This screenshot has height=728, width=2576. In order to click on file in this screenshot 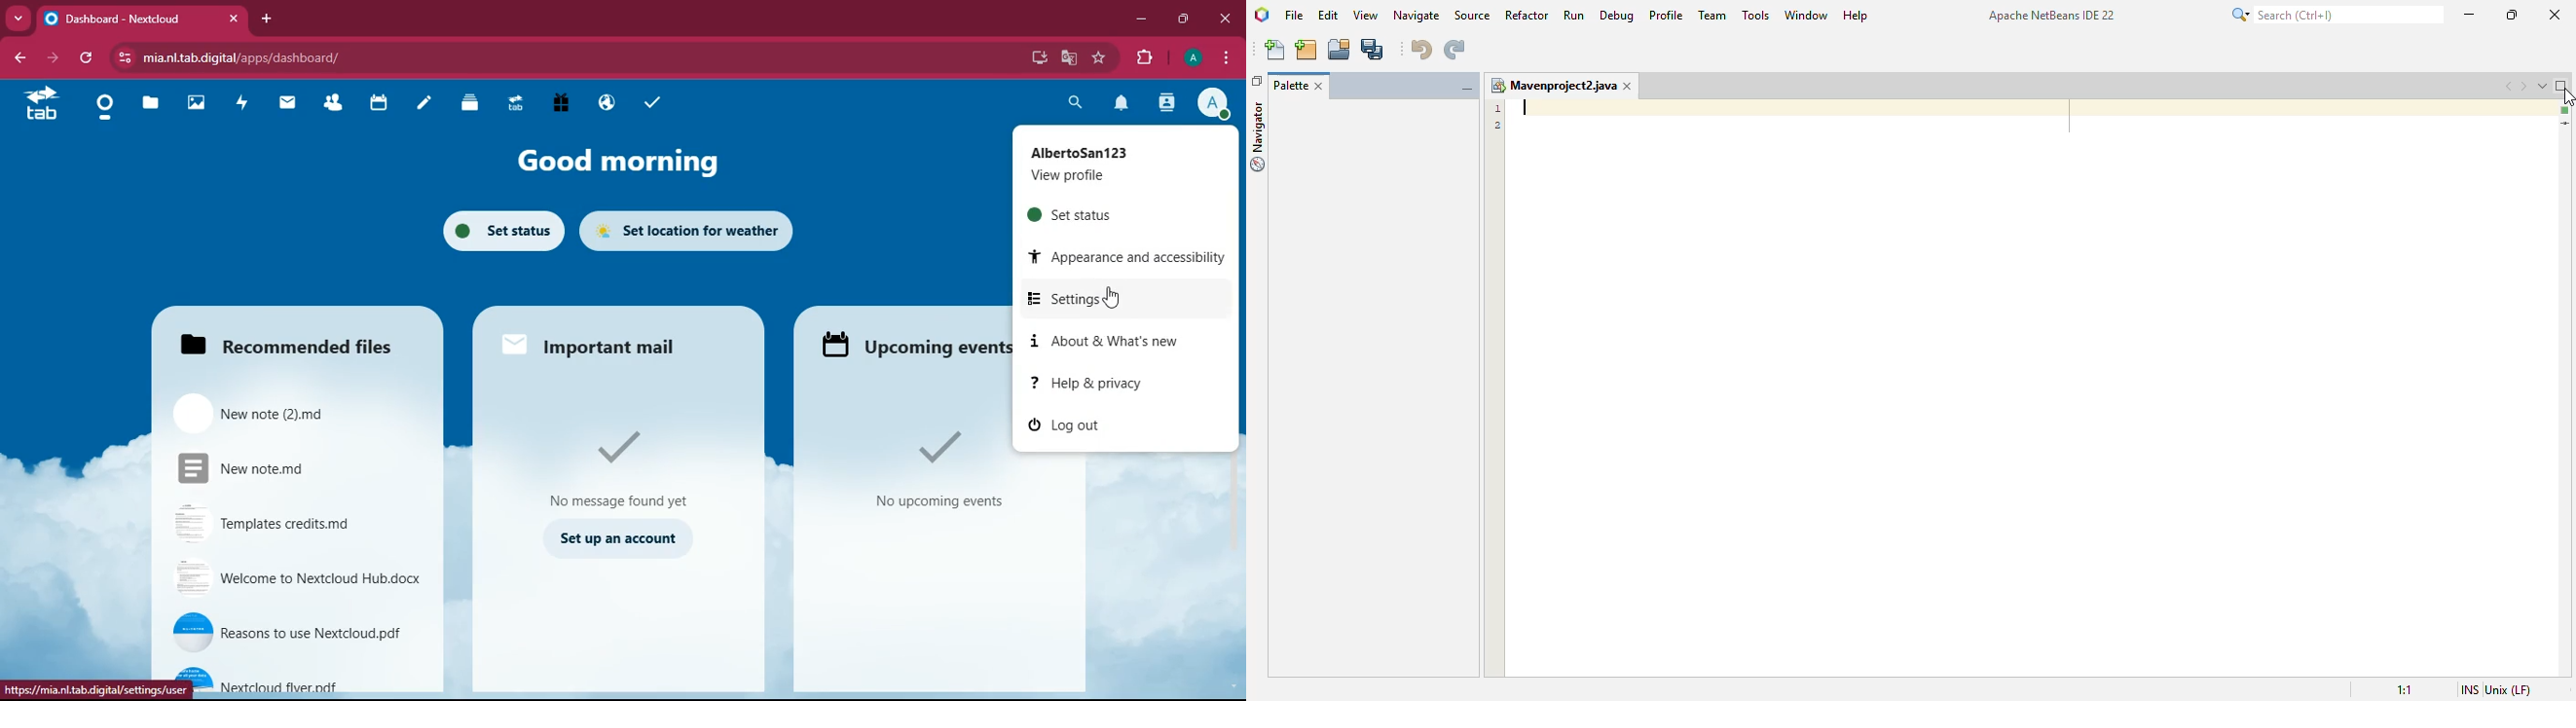, I will do `click(148, 103)`.